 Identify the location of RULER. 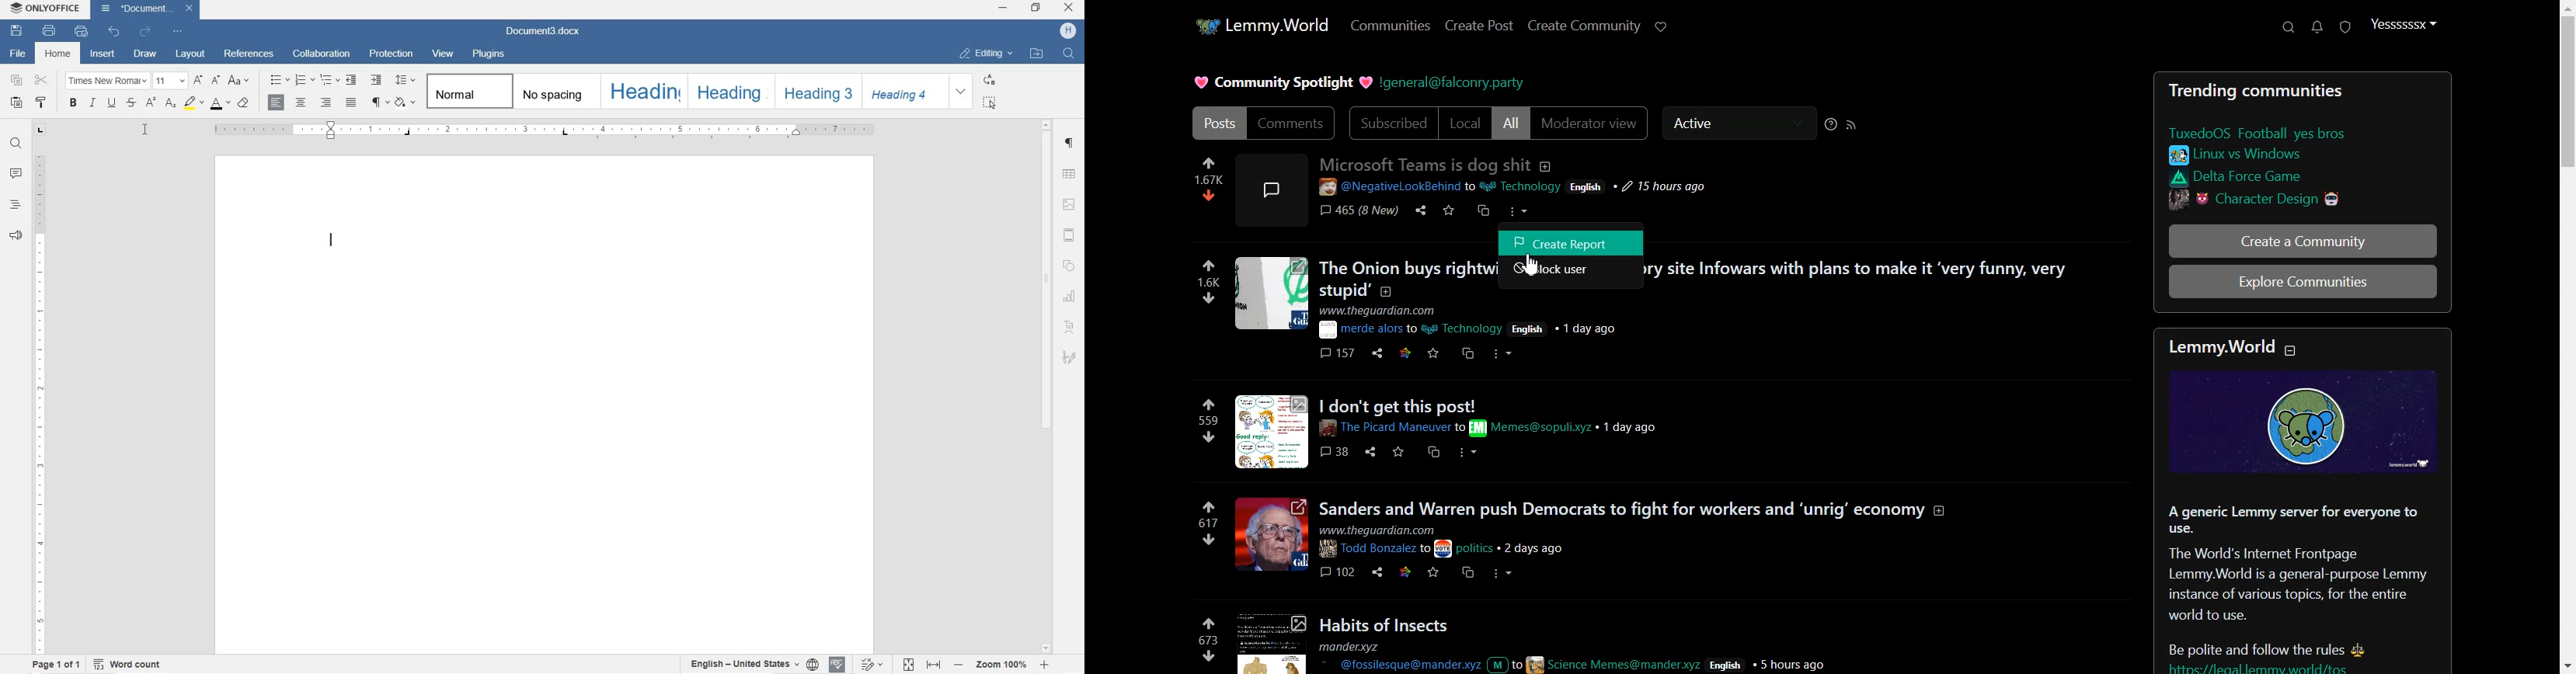
(39, 403).